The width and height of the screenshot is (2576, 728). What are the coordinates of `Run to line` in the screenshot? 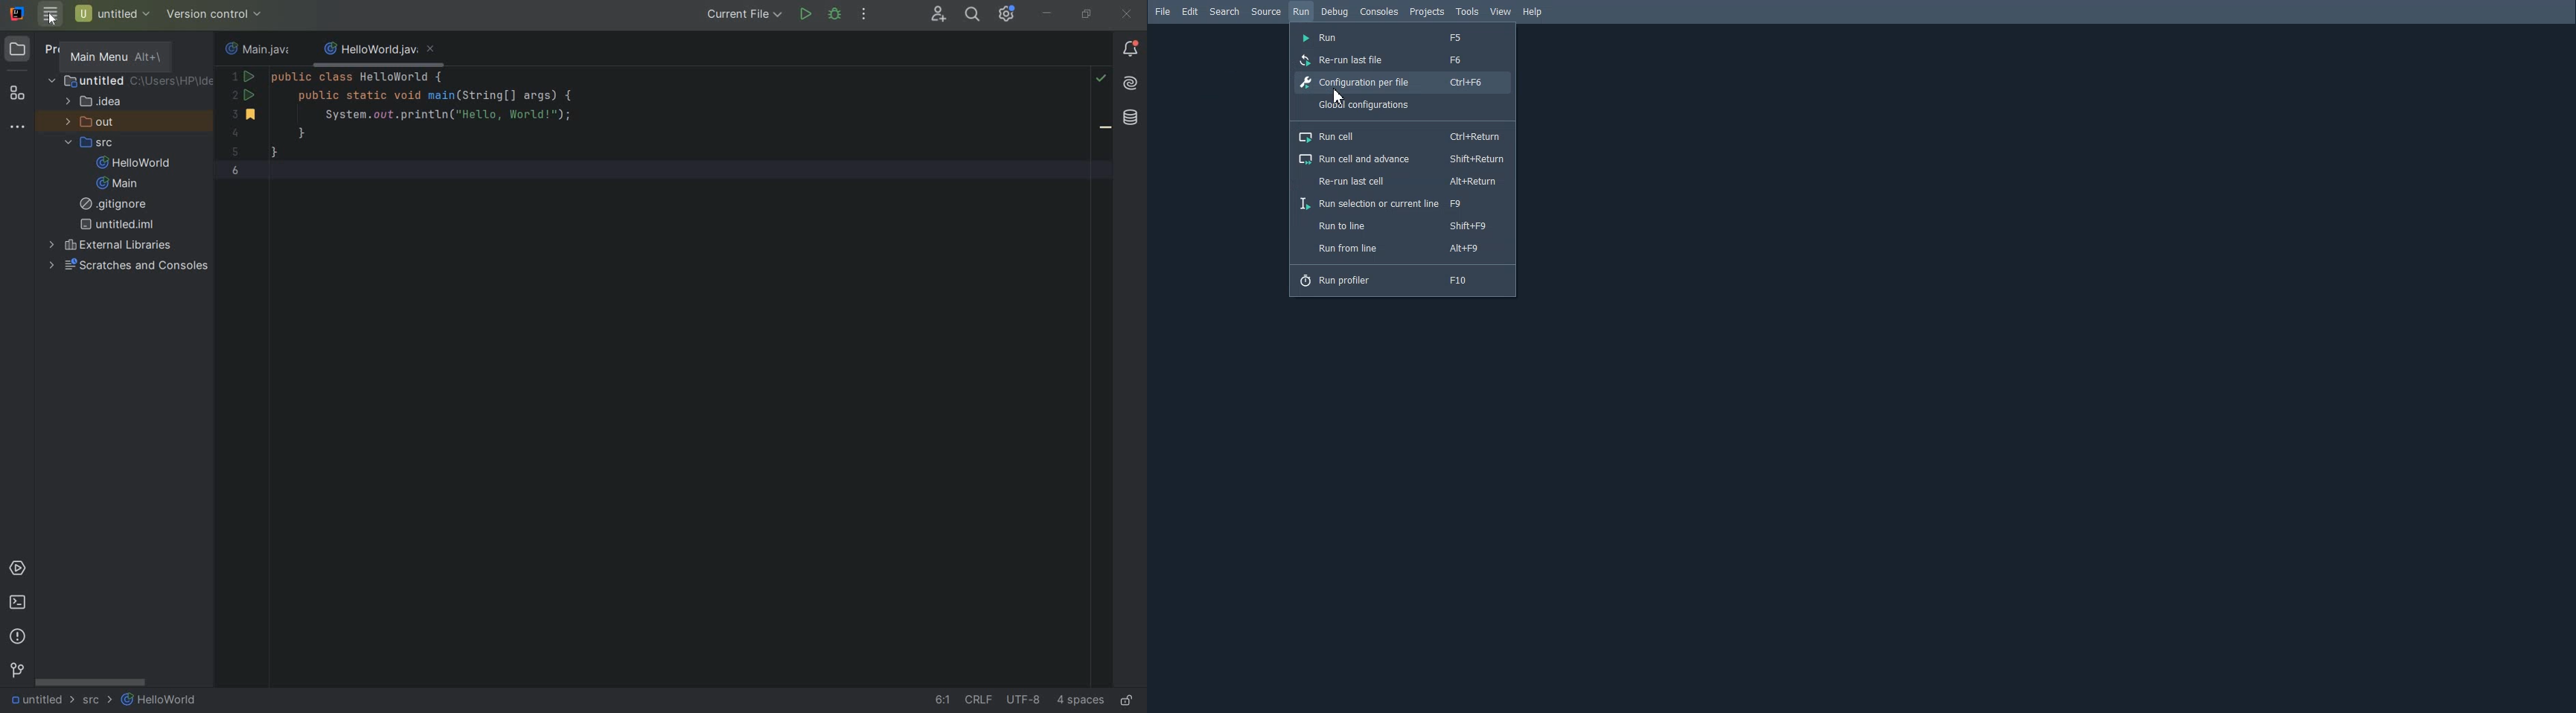 It's located at (1404, 226).